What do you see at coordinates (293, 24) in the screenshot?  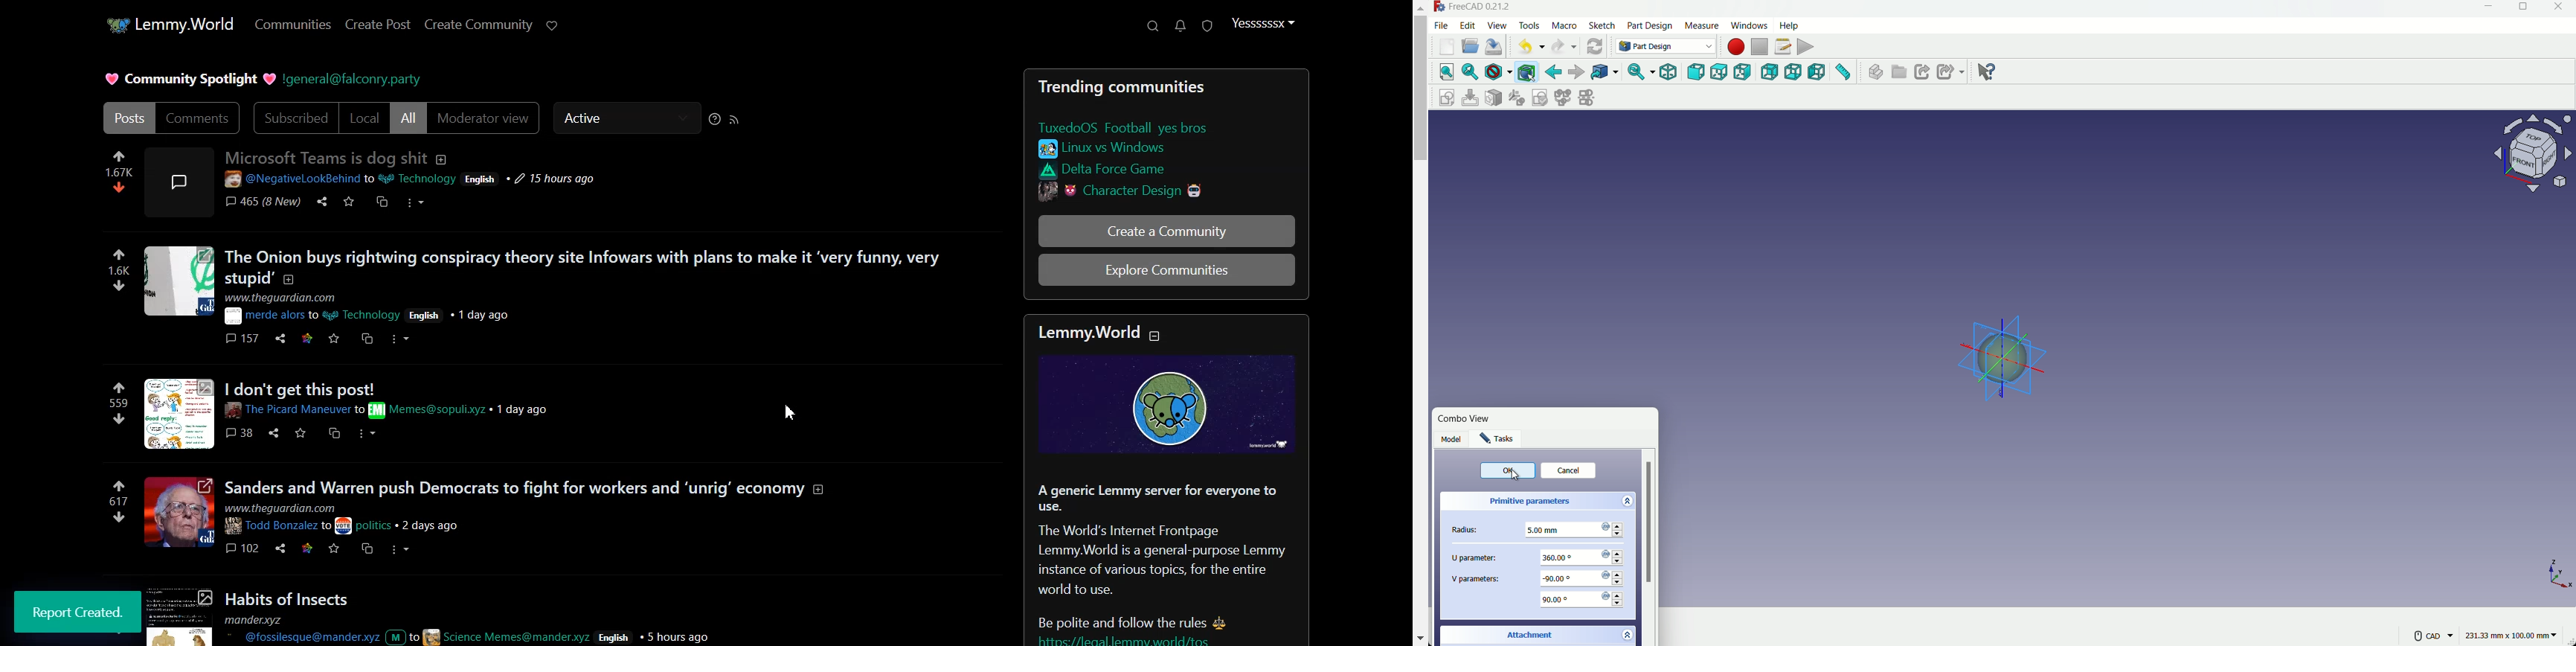 I see `Communities` at bounding box center [293, 24].